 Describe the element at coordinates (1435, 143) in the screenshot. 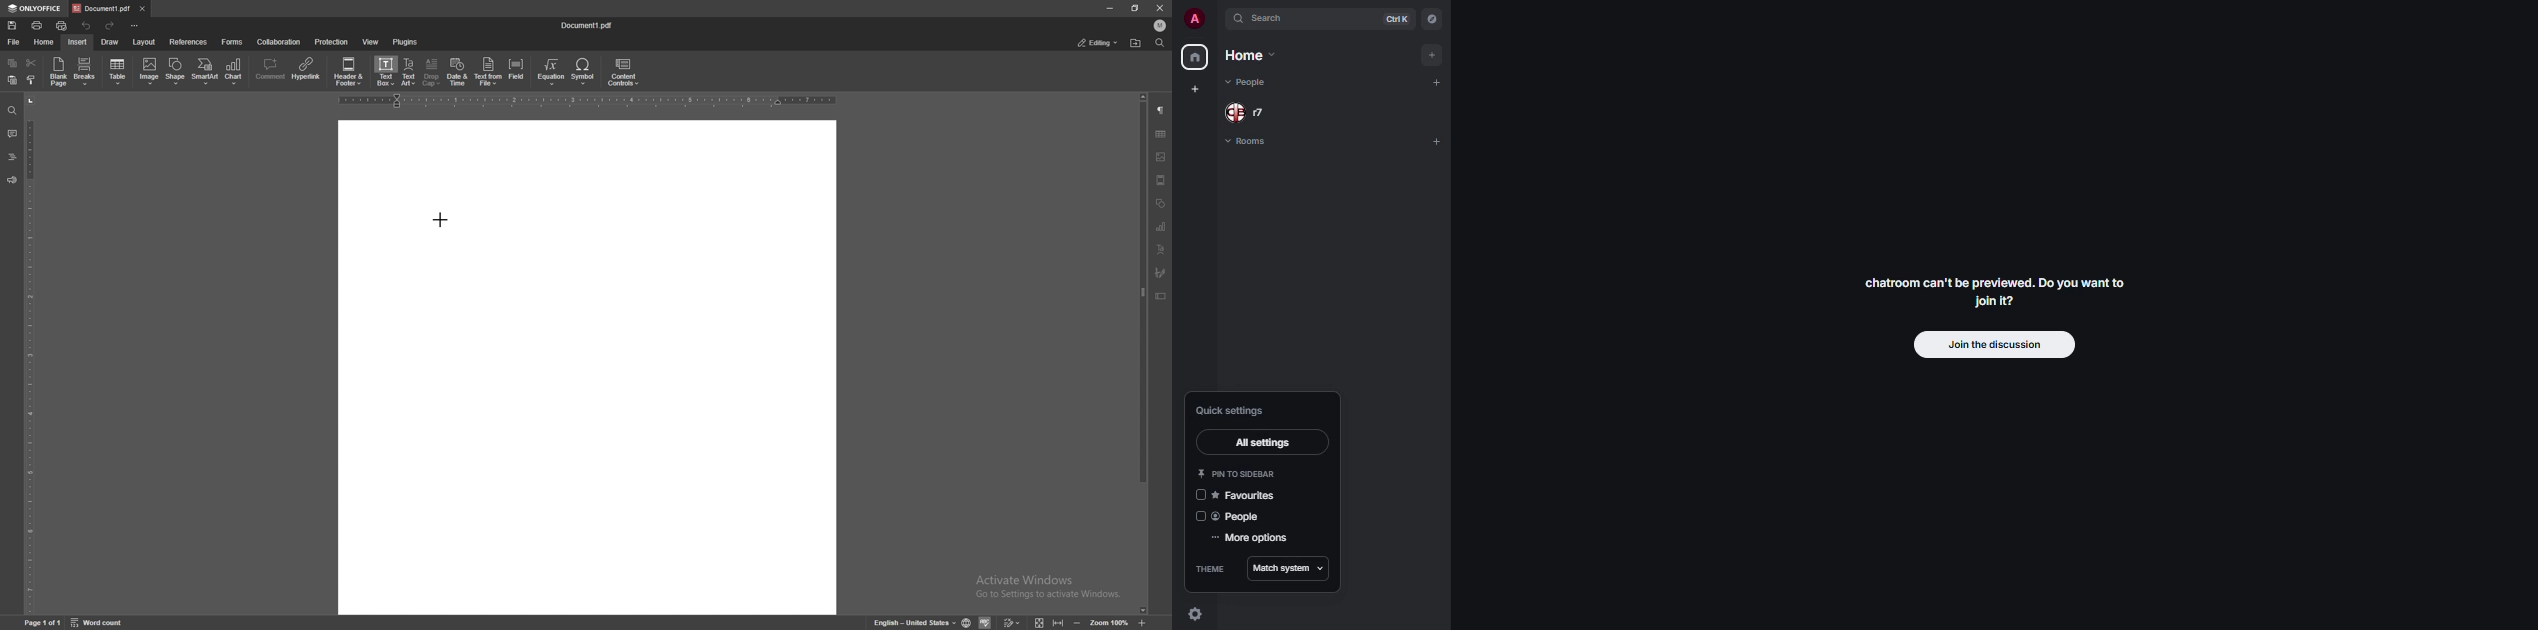

I see `add` at that location.